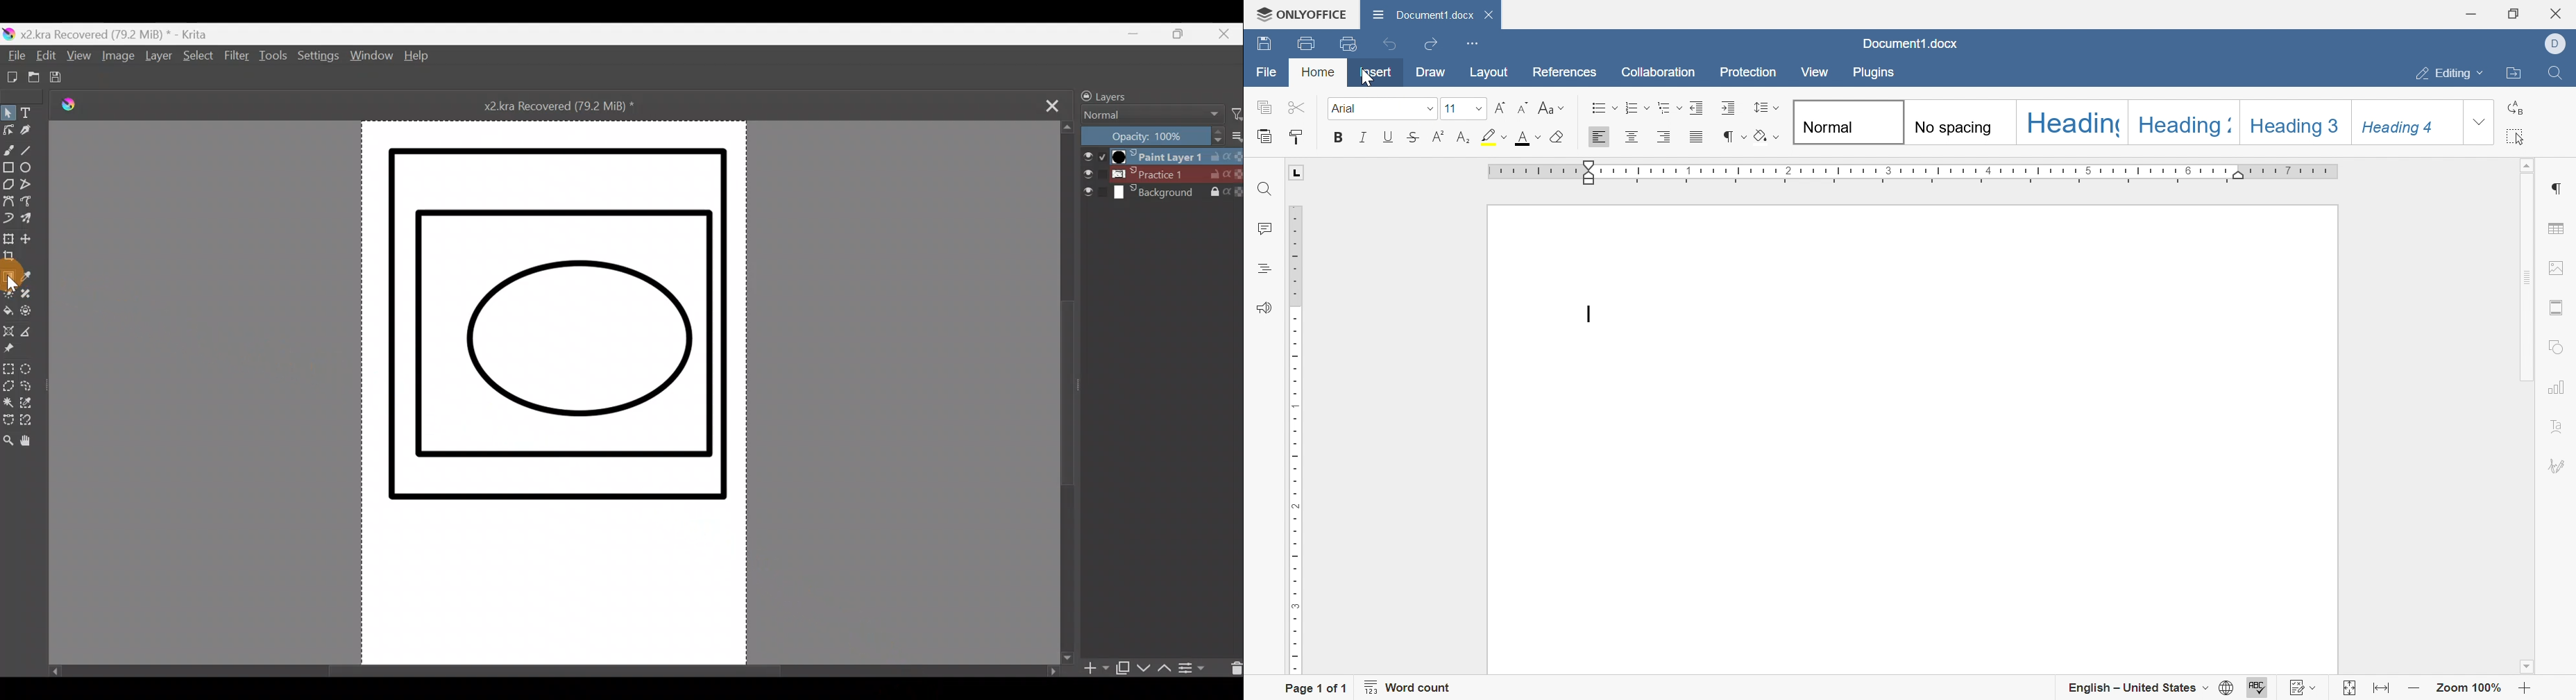  Describe the element at coordinates (1314, 688) in the screenshot. I see `Page 1 of 1` at that location.